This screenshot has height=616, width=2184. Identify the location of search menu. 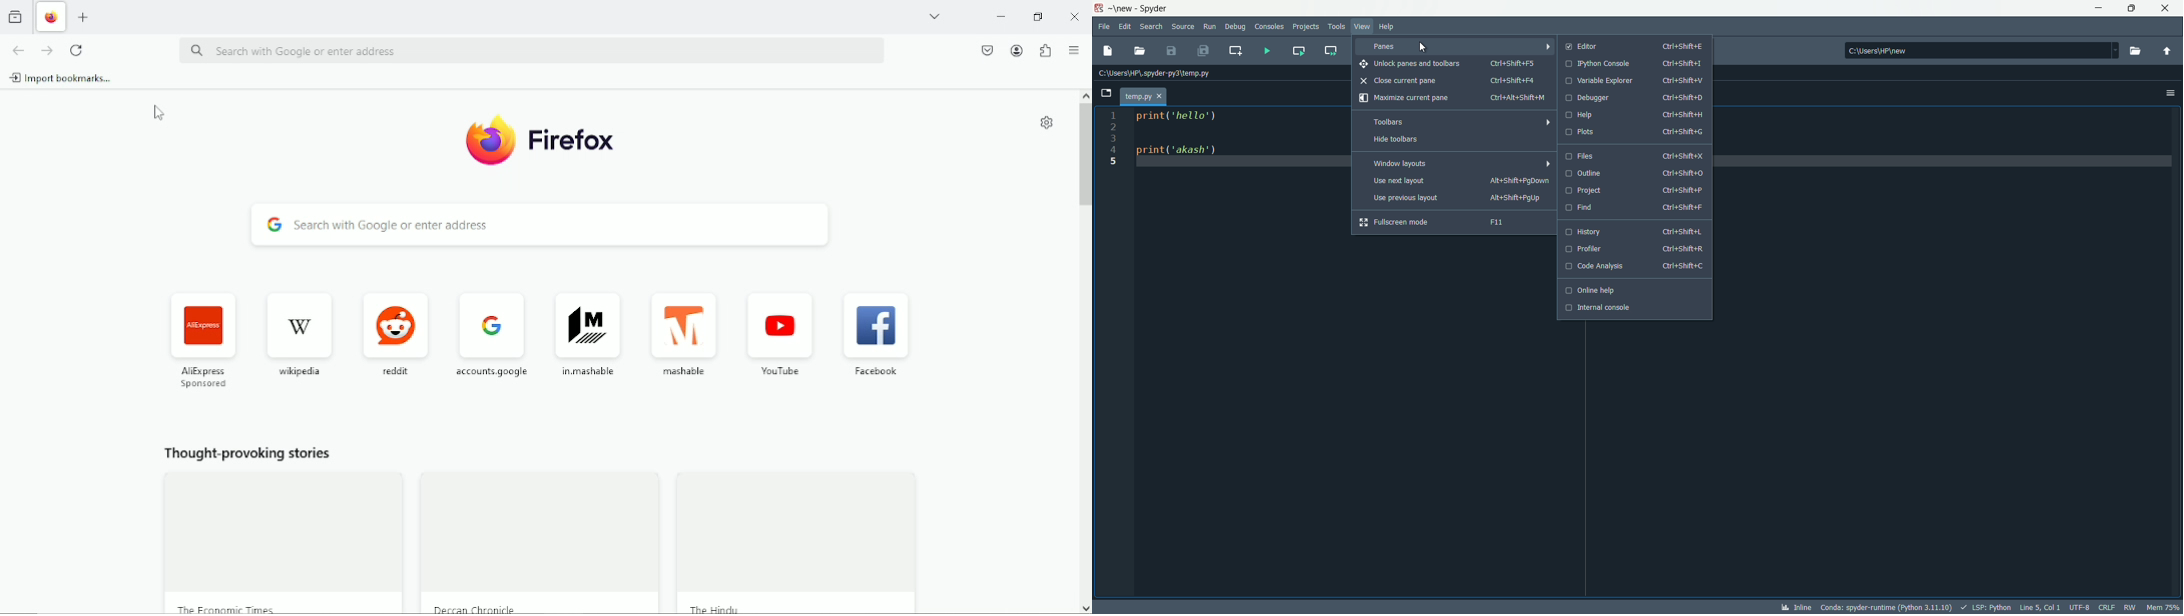
(1153, 27).